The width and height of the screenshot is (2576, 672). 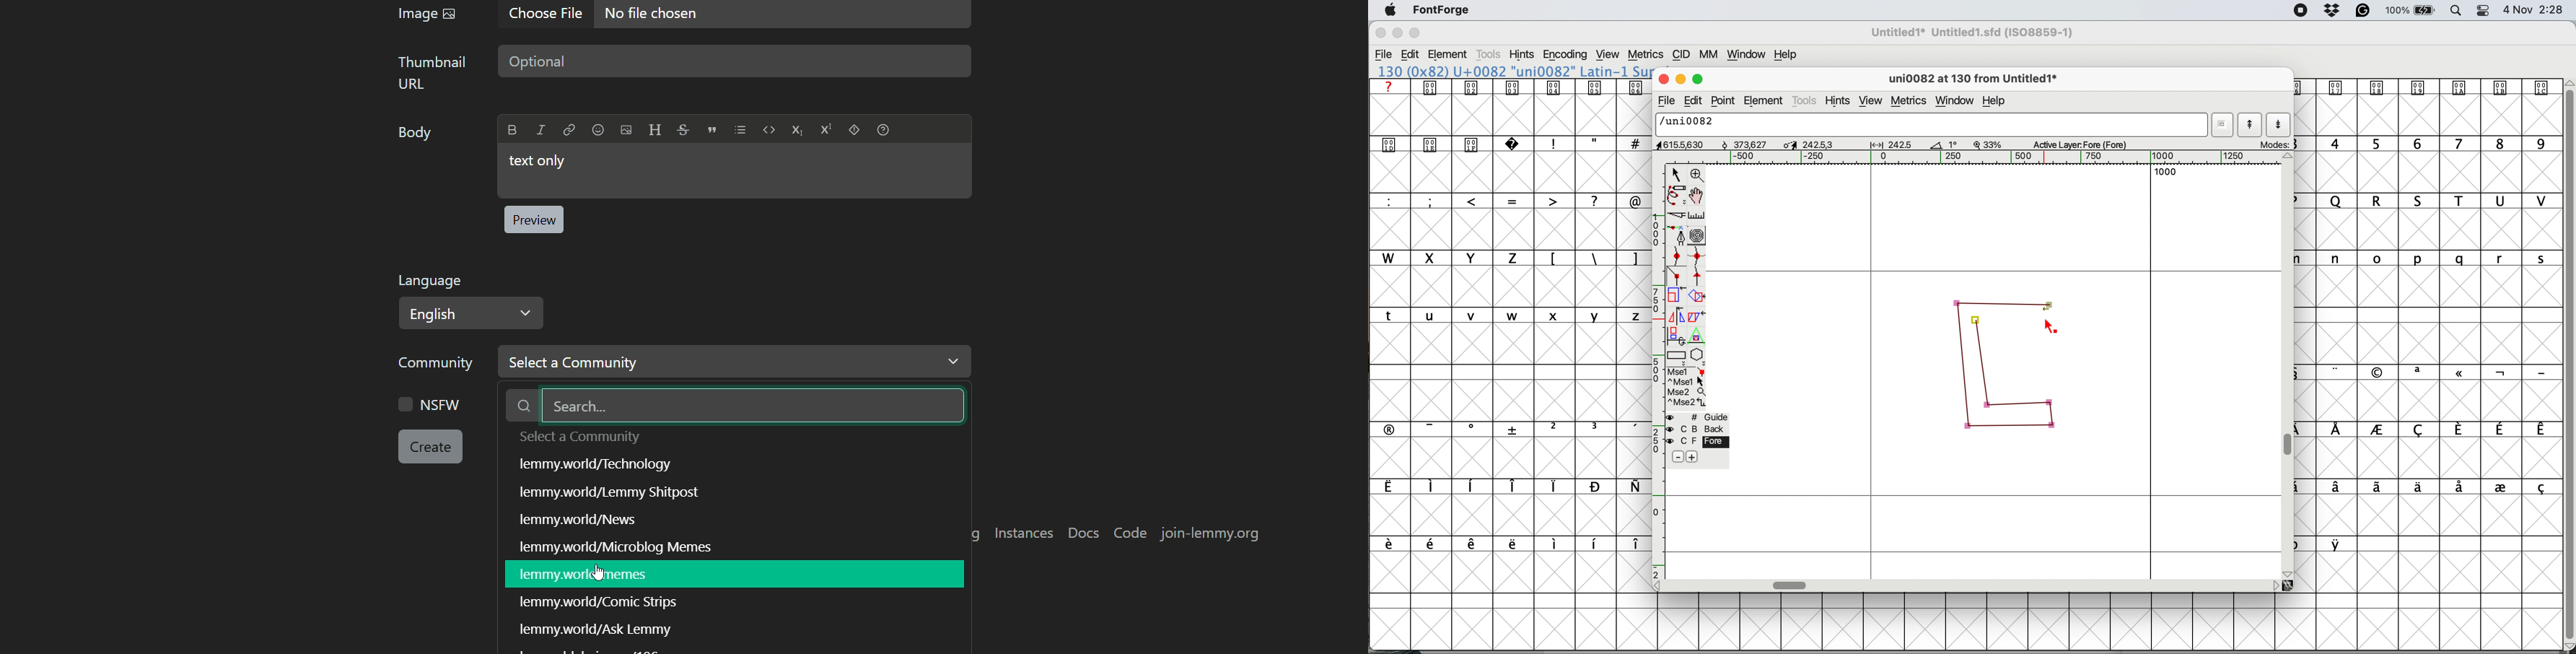 What do you see at coordinates (1698, 196) in the screenshot?
I see `scroll by hand` at bounding box center [1698, 196].